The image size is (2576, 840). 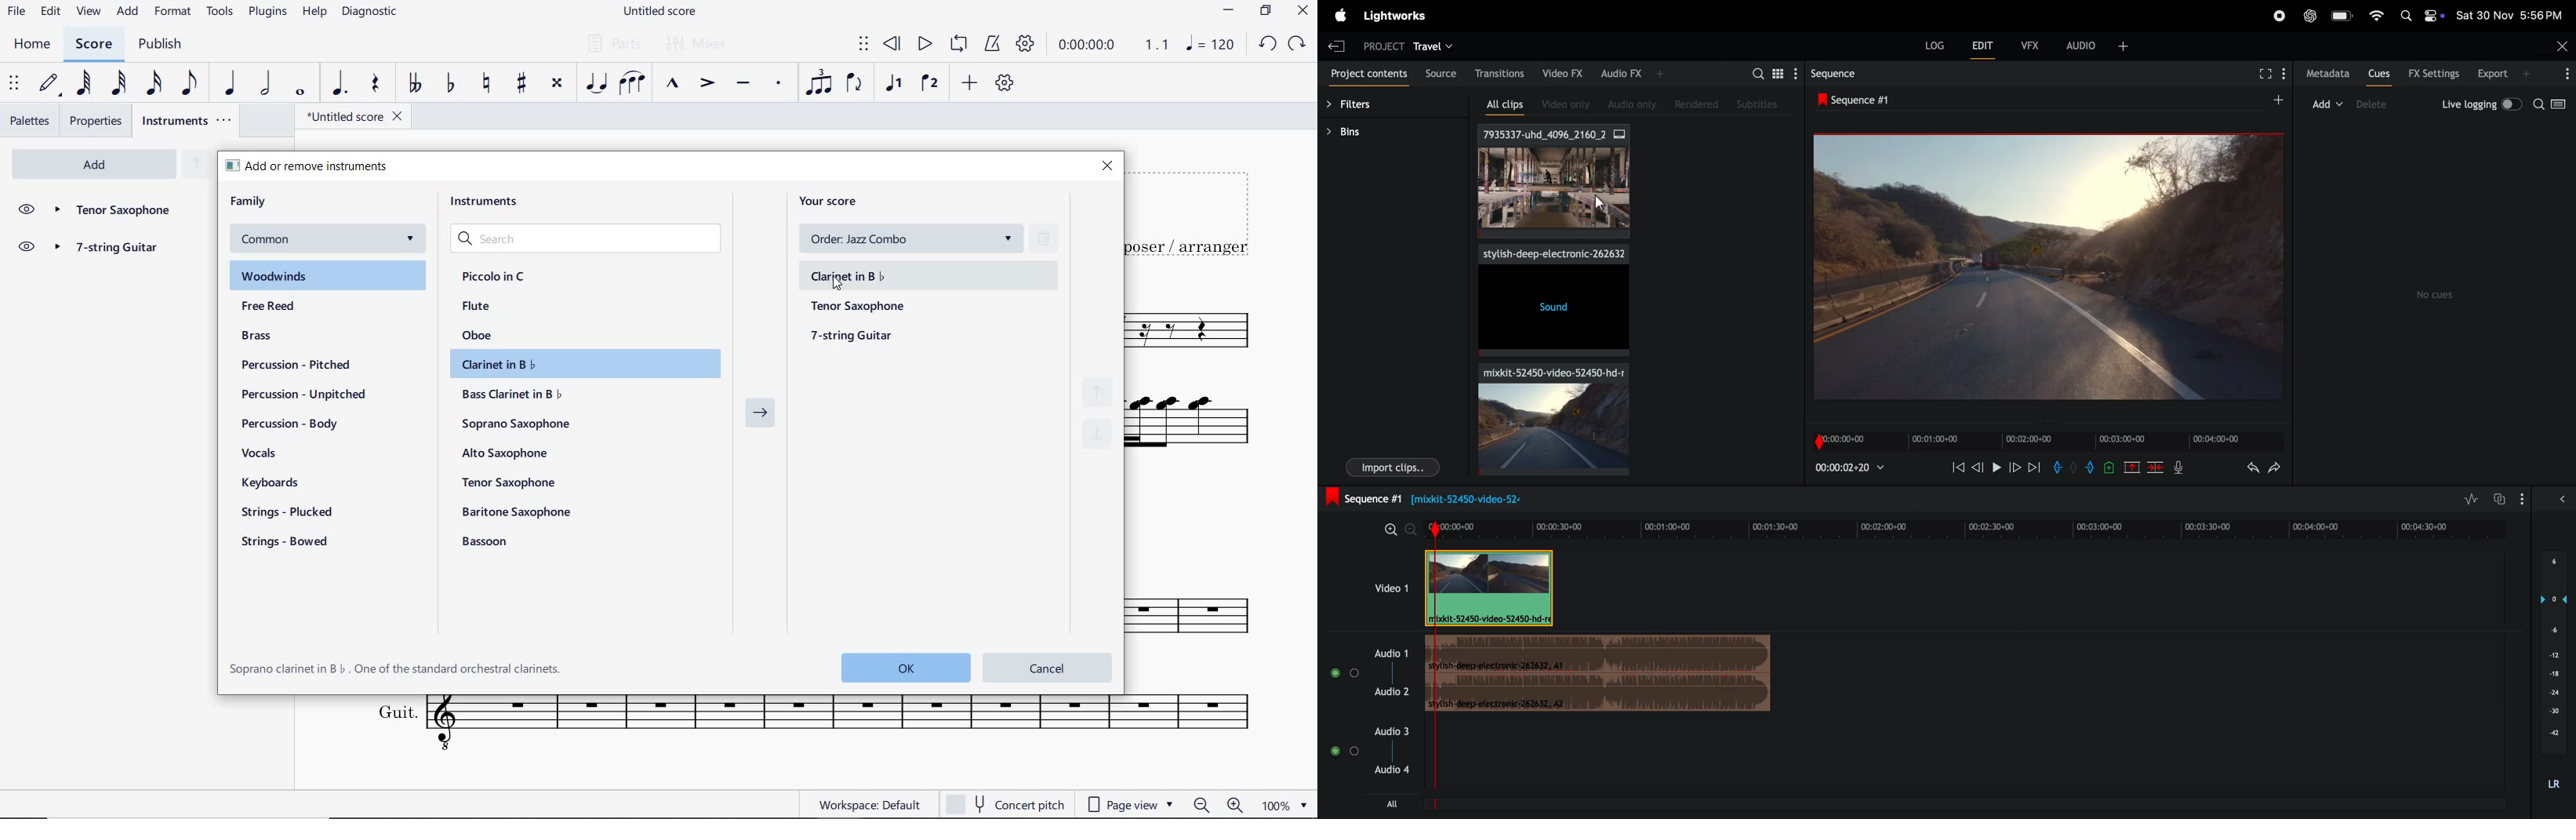 What do you see at coordinates (291, 511) in the screenshot?
I see `strings - plucked` at bounding box center [291, 511].